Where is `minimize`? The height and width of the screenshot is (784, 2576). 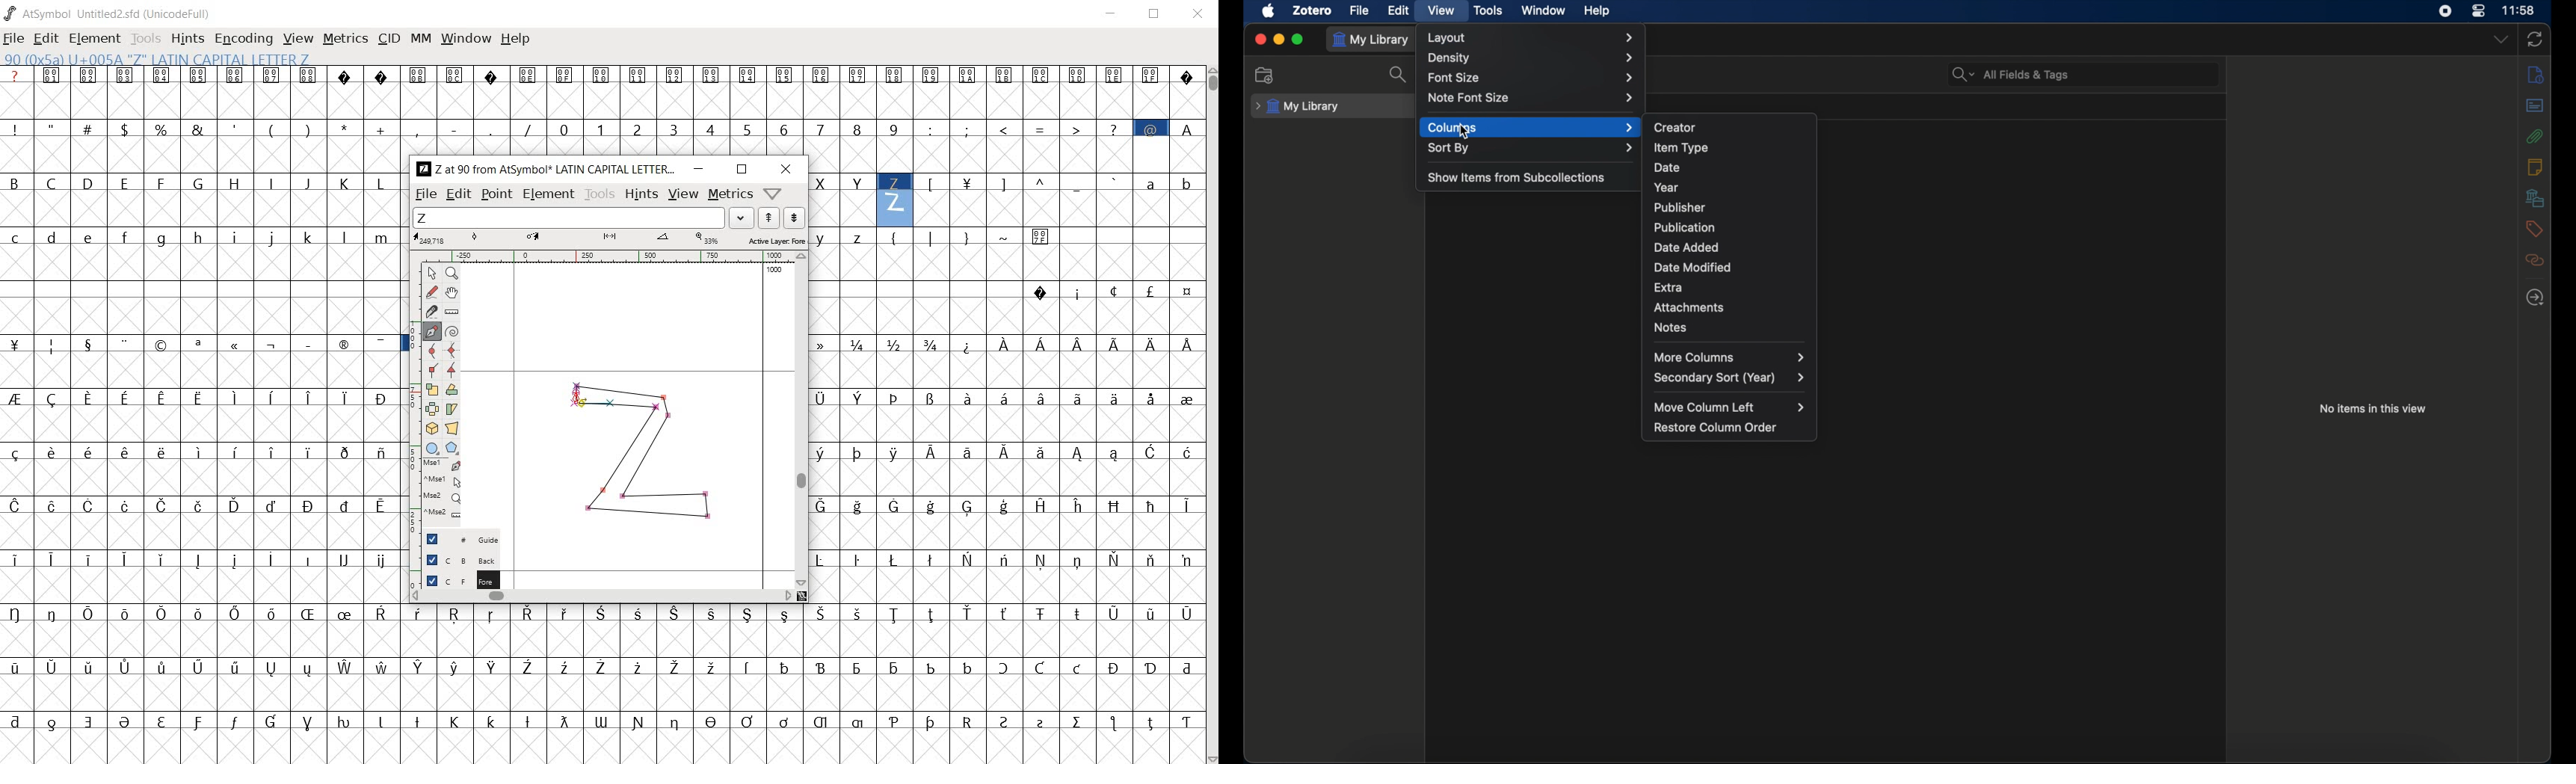
minimize is located at coordinates (700, 169).